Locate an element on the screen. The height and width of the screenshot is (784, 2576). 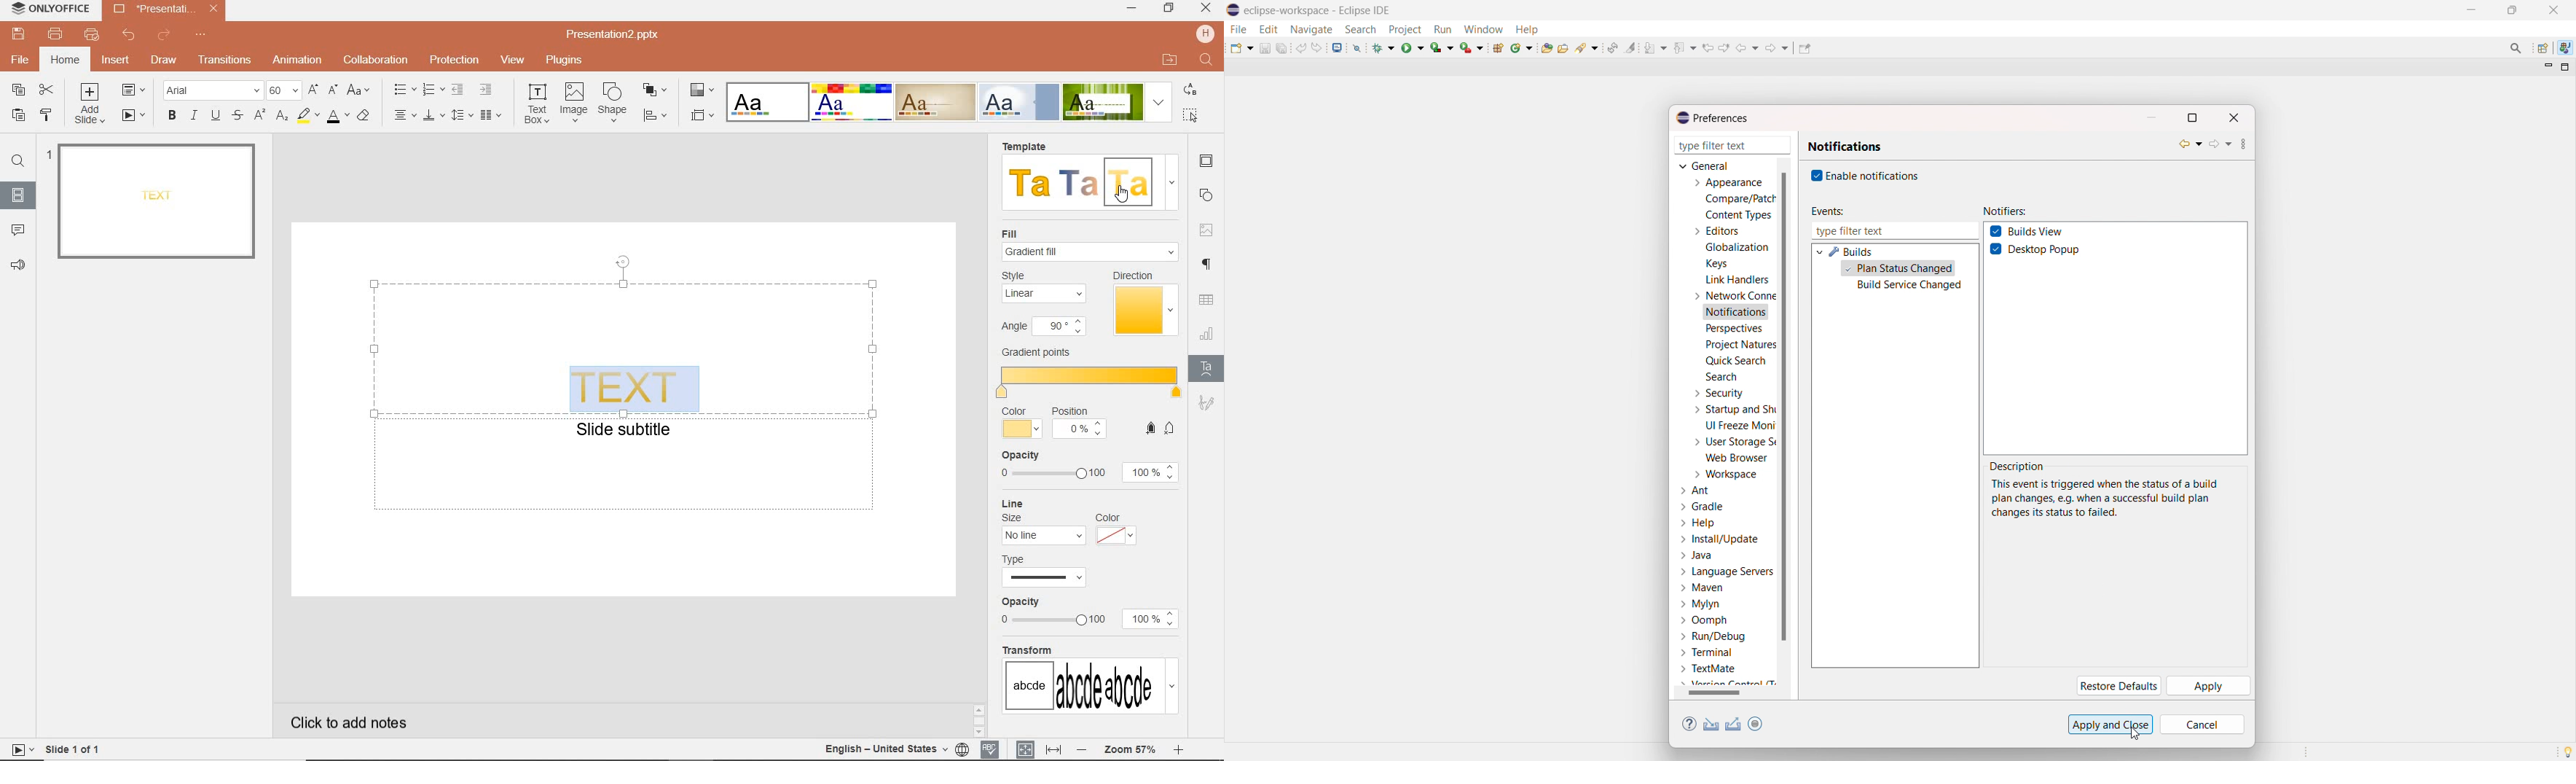
PROTECTION is located at coordinates (453, 60).